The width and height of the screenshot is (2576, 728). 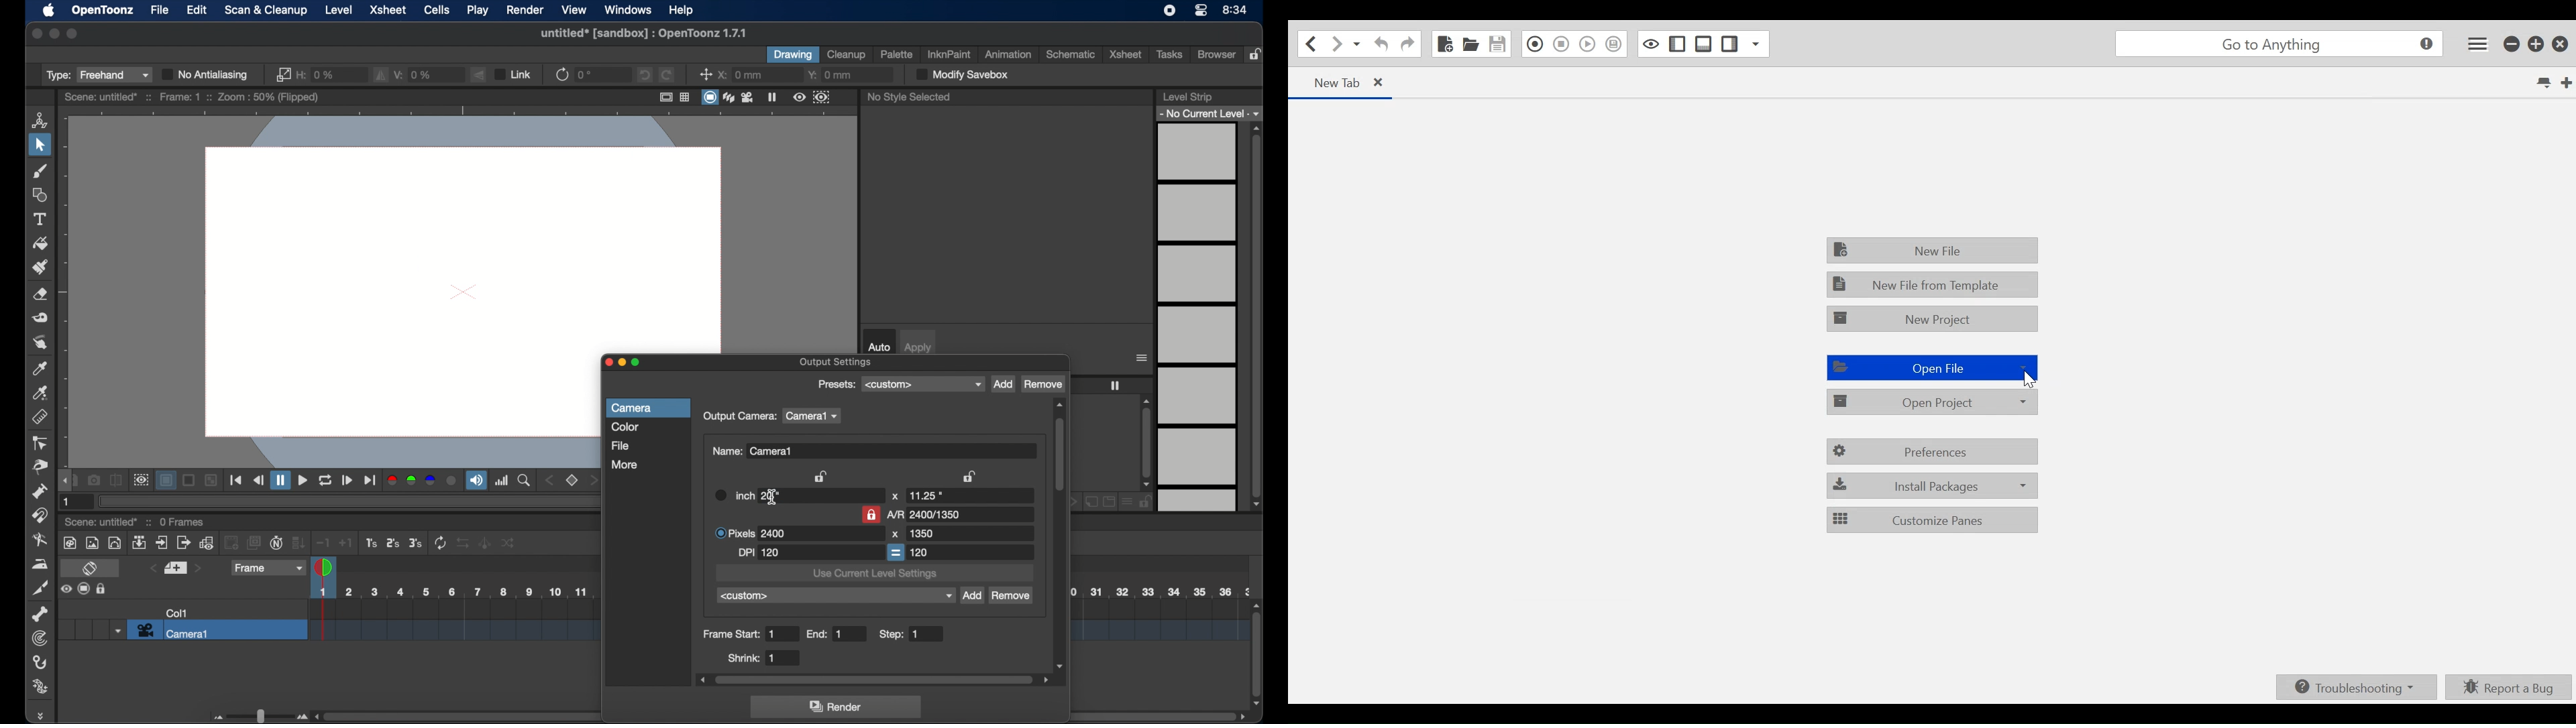 What do you see at coordinates (41, 368) in the screenshot?
I see `color picker tool` at bounding box center [41, 368].